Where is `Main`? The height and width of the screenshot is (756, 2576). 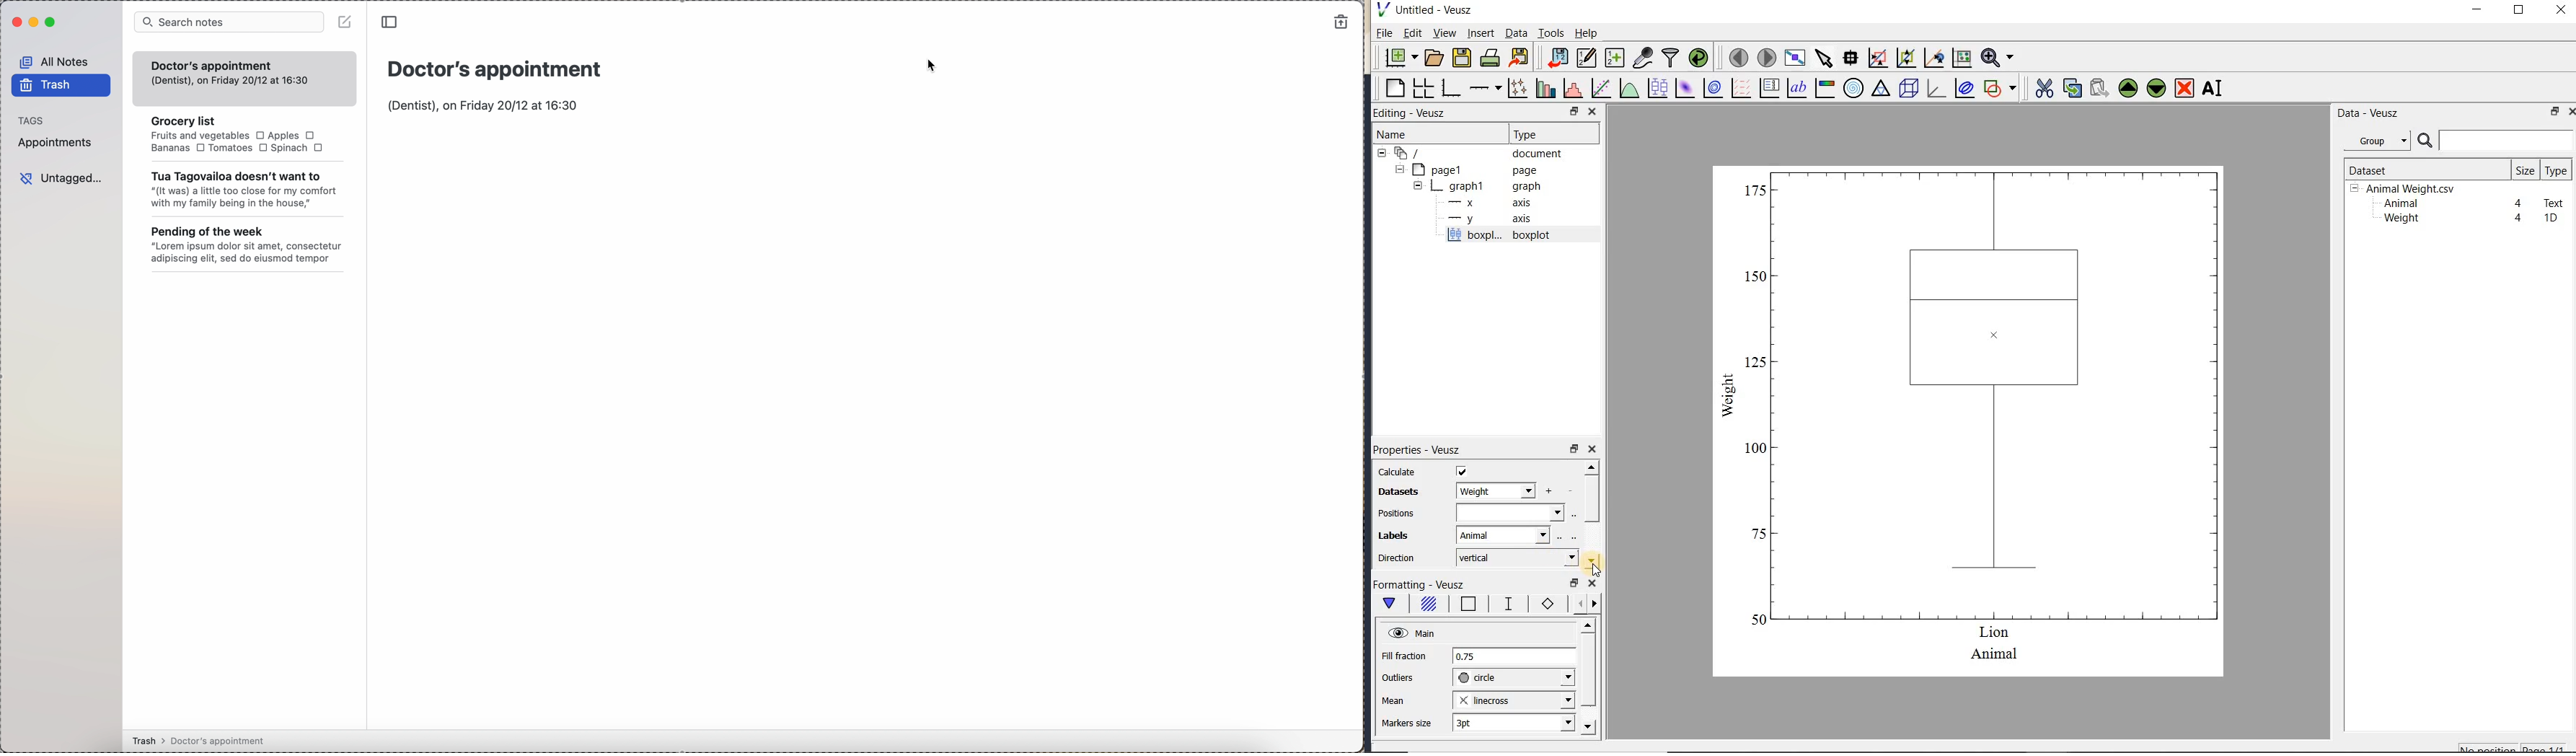
Main is located at coordinates (1411, 632).